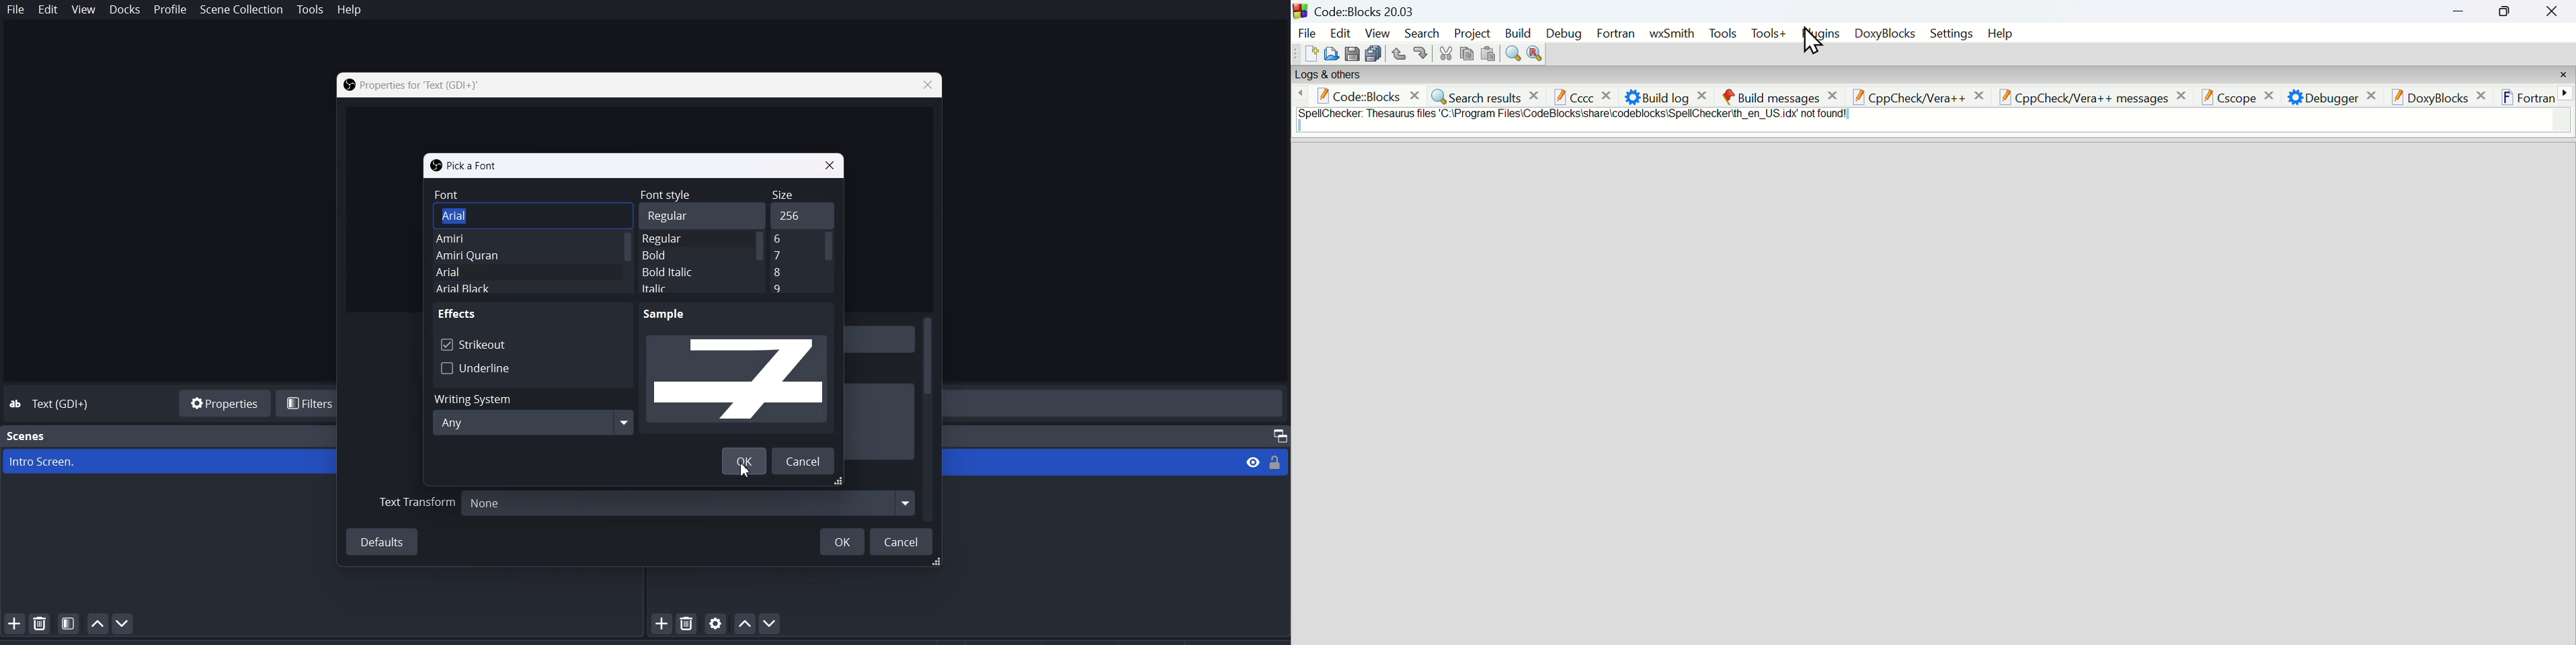 The image size is (2576, 672). Describe the element at coordinates (2460, 13) in the screenshot. I see `minimize` at that location.